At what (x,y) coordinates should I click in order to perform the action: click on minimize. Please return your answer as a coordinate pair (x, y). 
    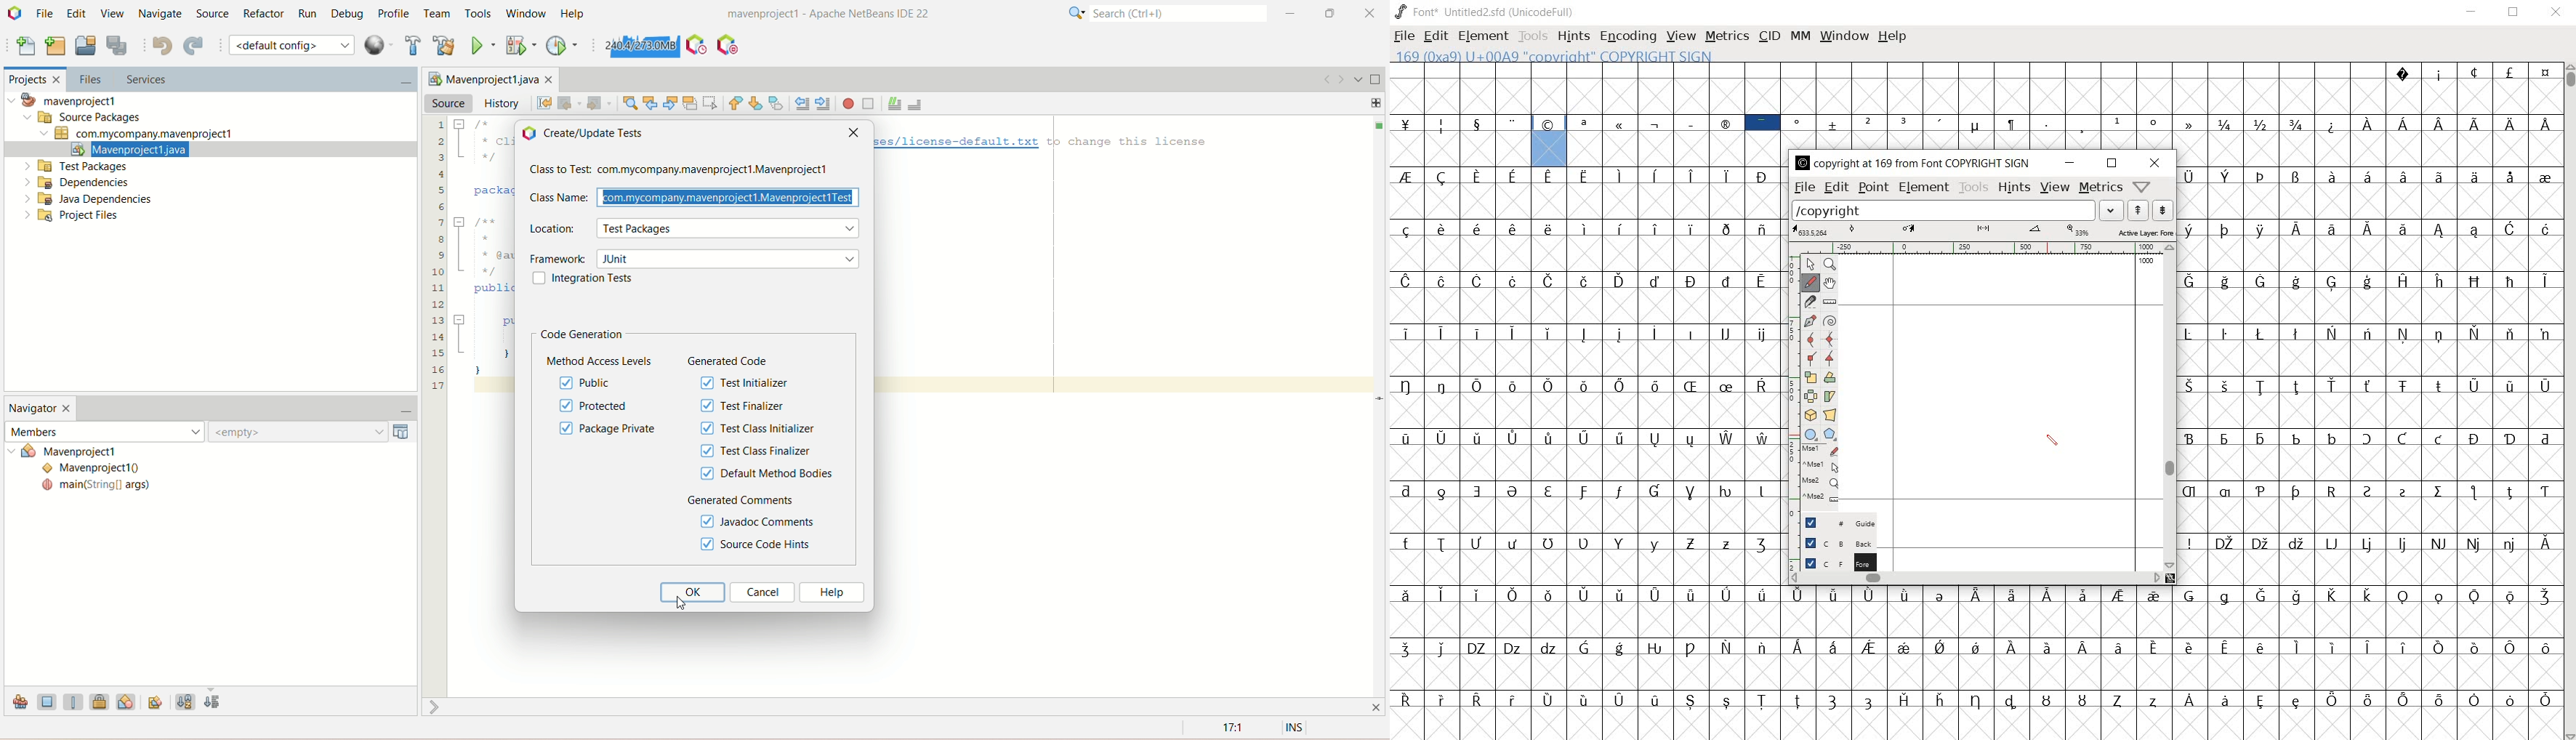
    Looking at the image, I should click on (1291, 13).